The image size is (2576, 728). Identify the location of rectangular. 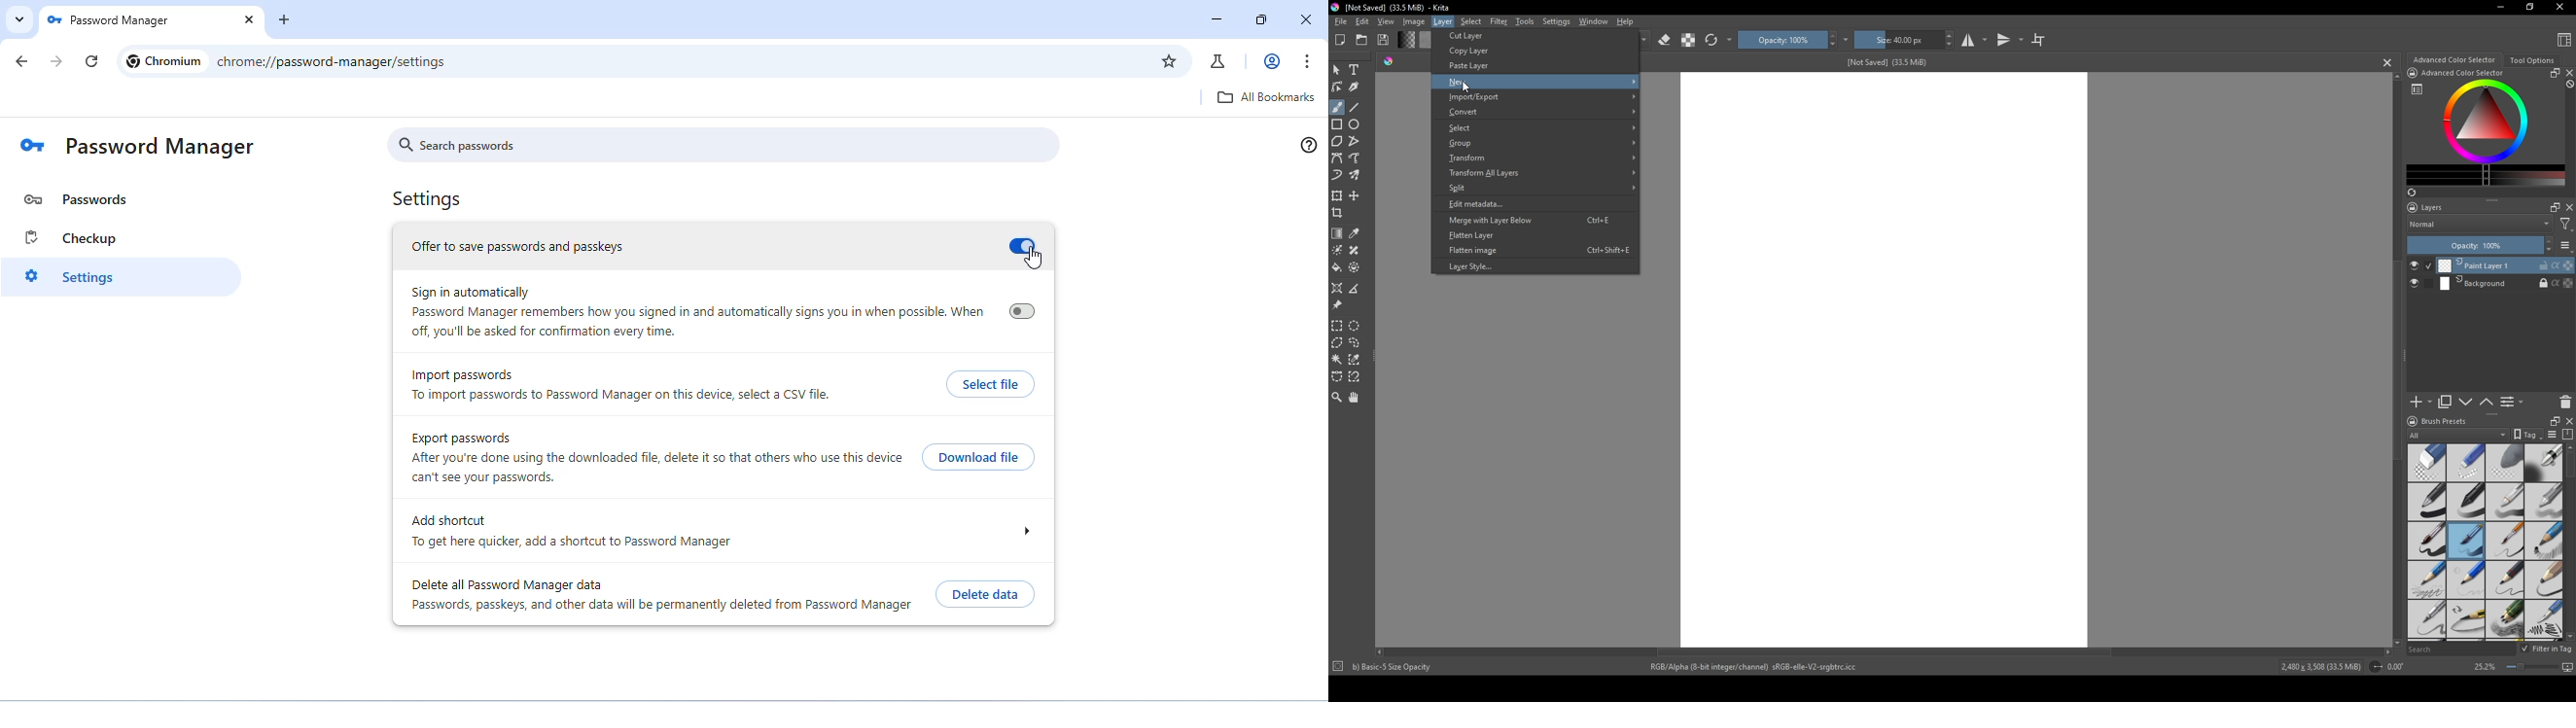
(1337, 325).